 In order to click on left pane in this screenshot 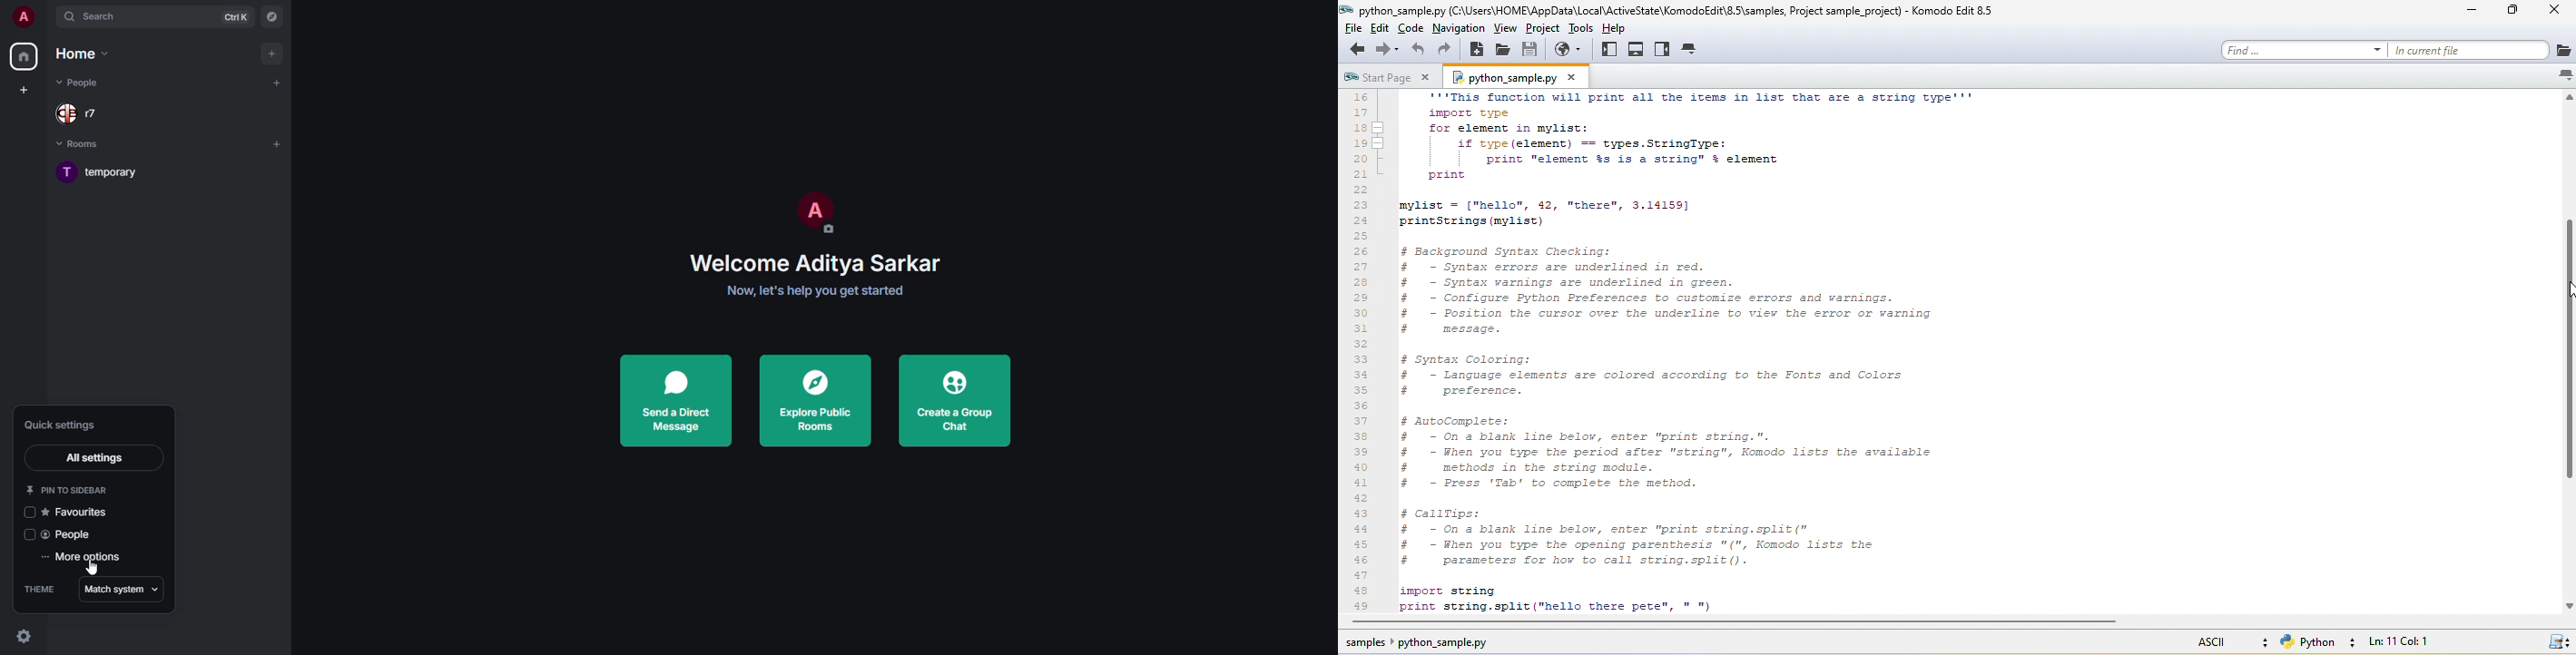, I will do `click(1610, 50)`.